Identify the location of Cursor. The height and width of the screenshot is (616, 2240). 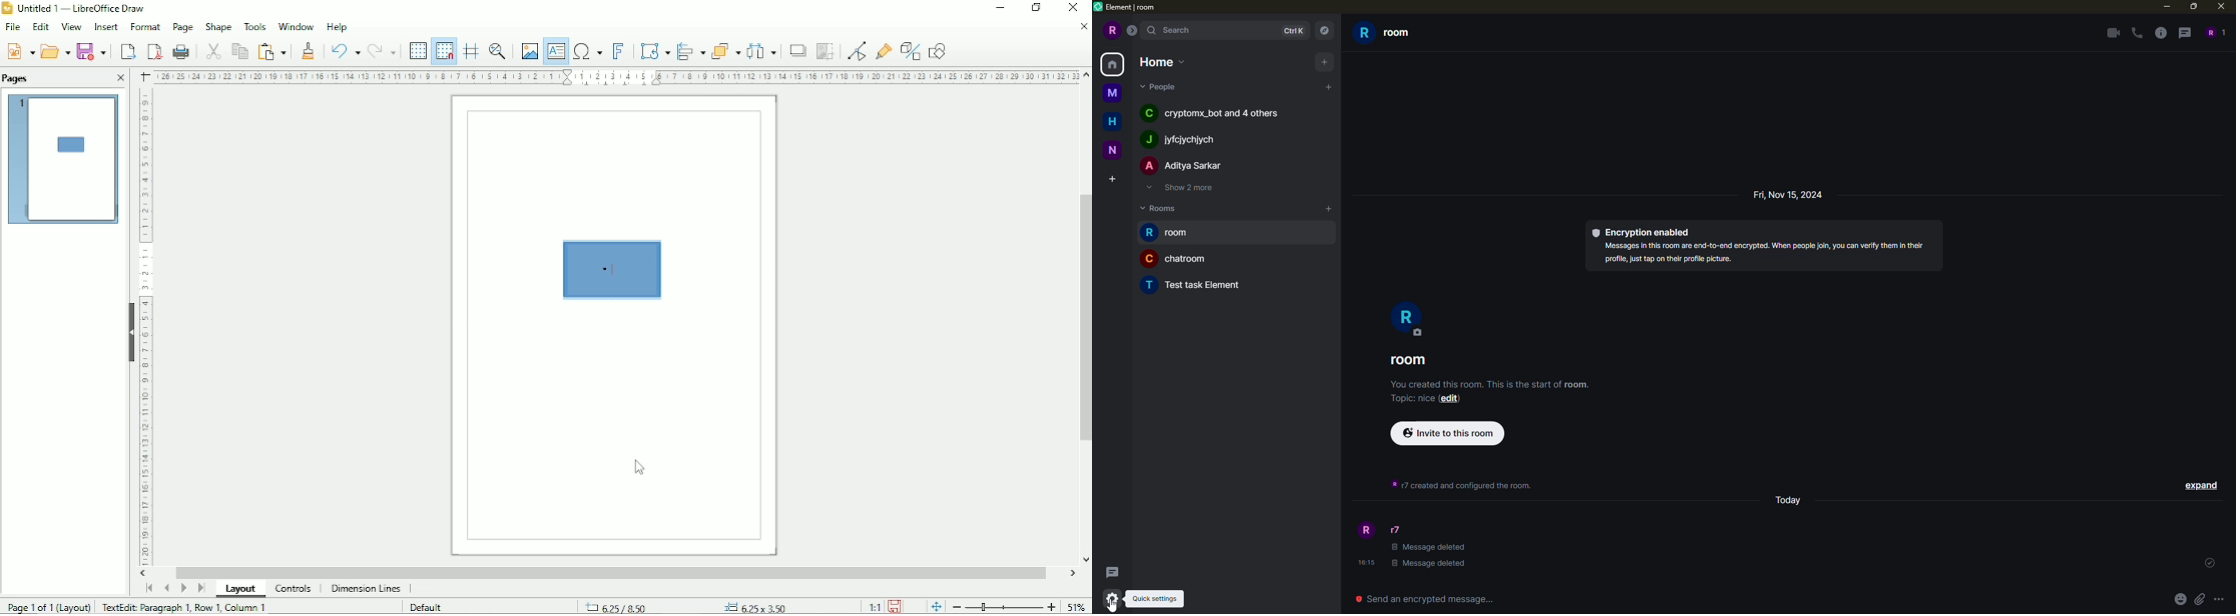
(640, 468).